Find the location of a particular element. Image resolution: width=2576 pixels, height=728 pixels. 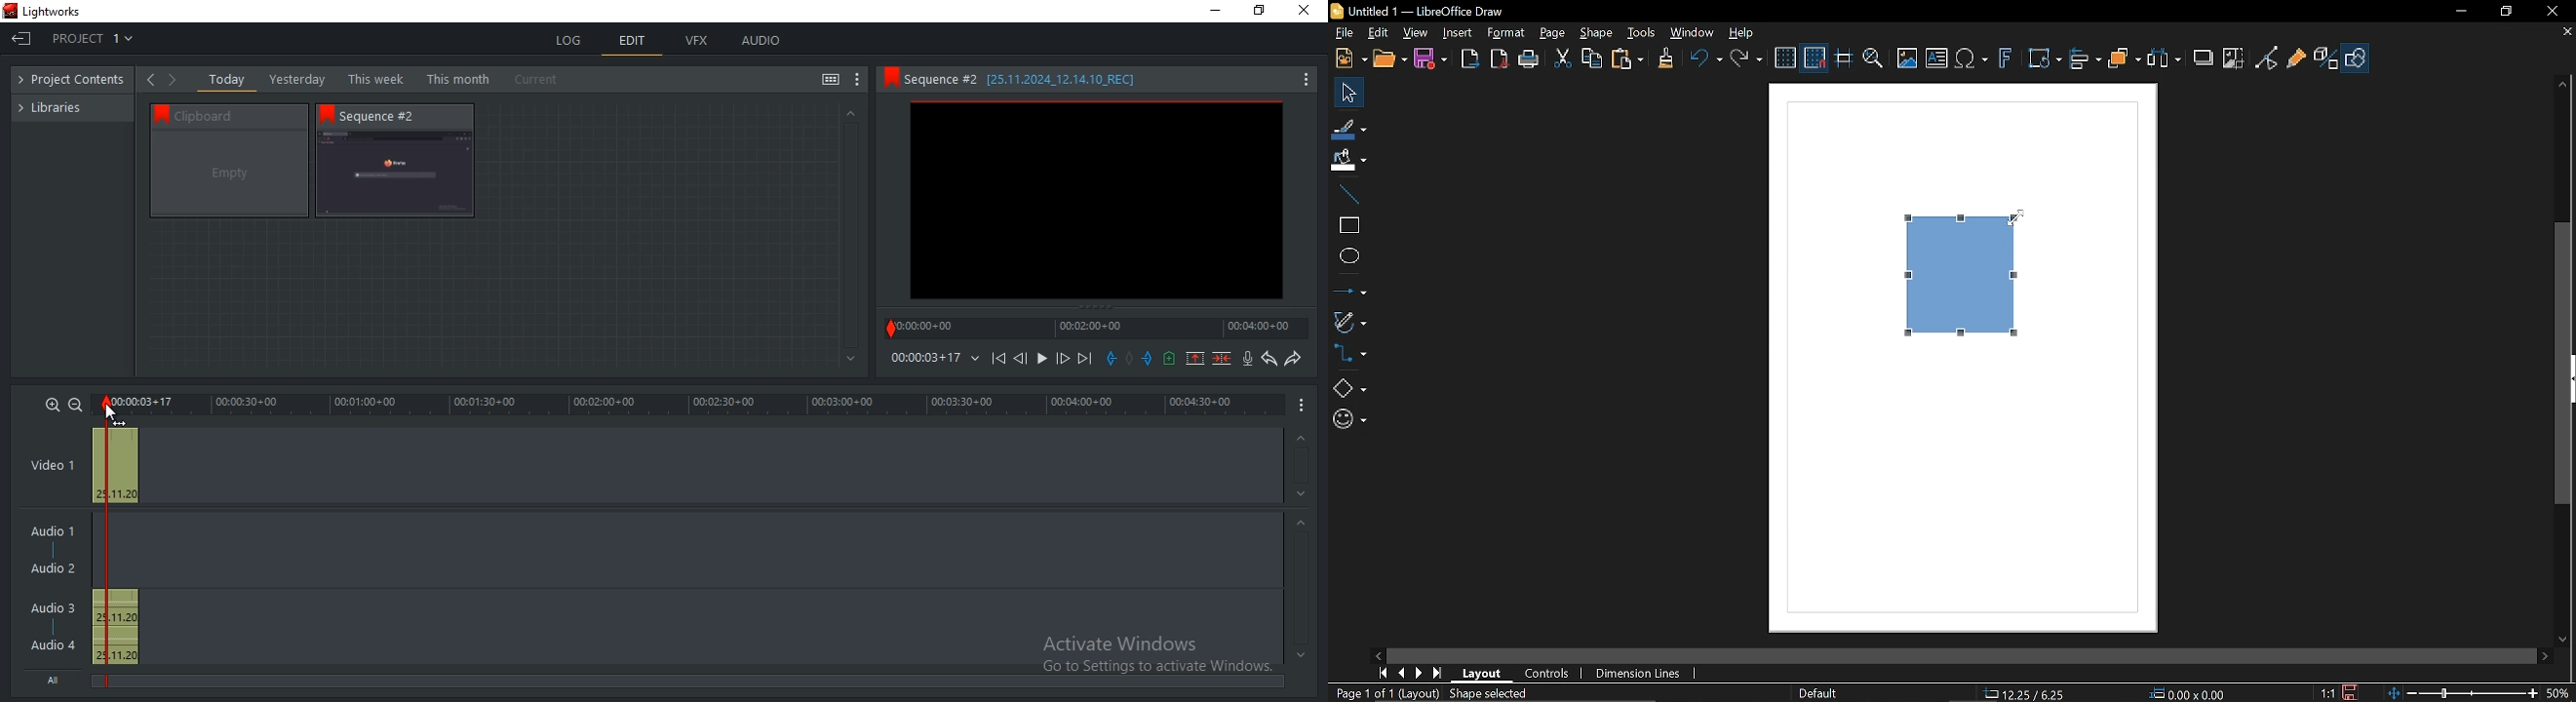

Shape selection is located at coordinates (1498, 694).